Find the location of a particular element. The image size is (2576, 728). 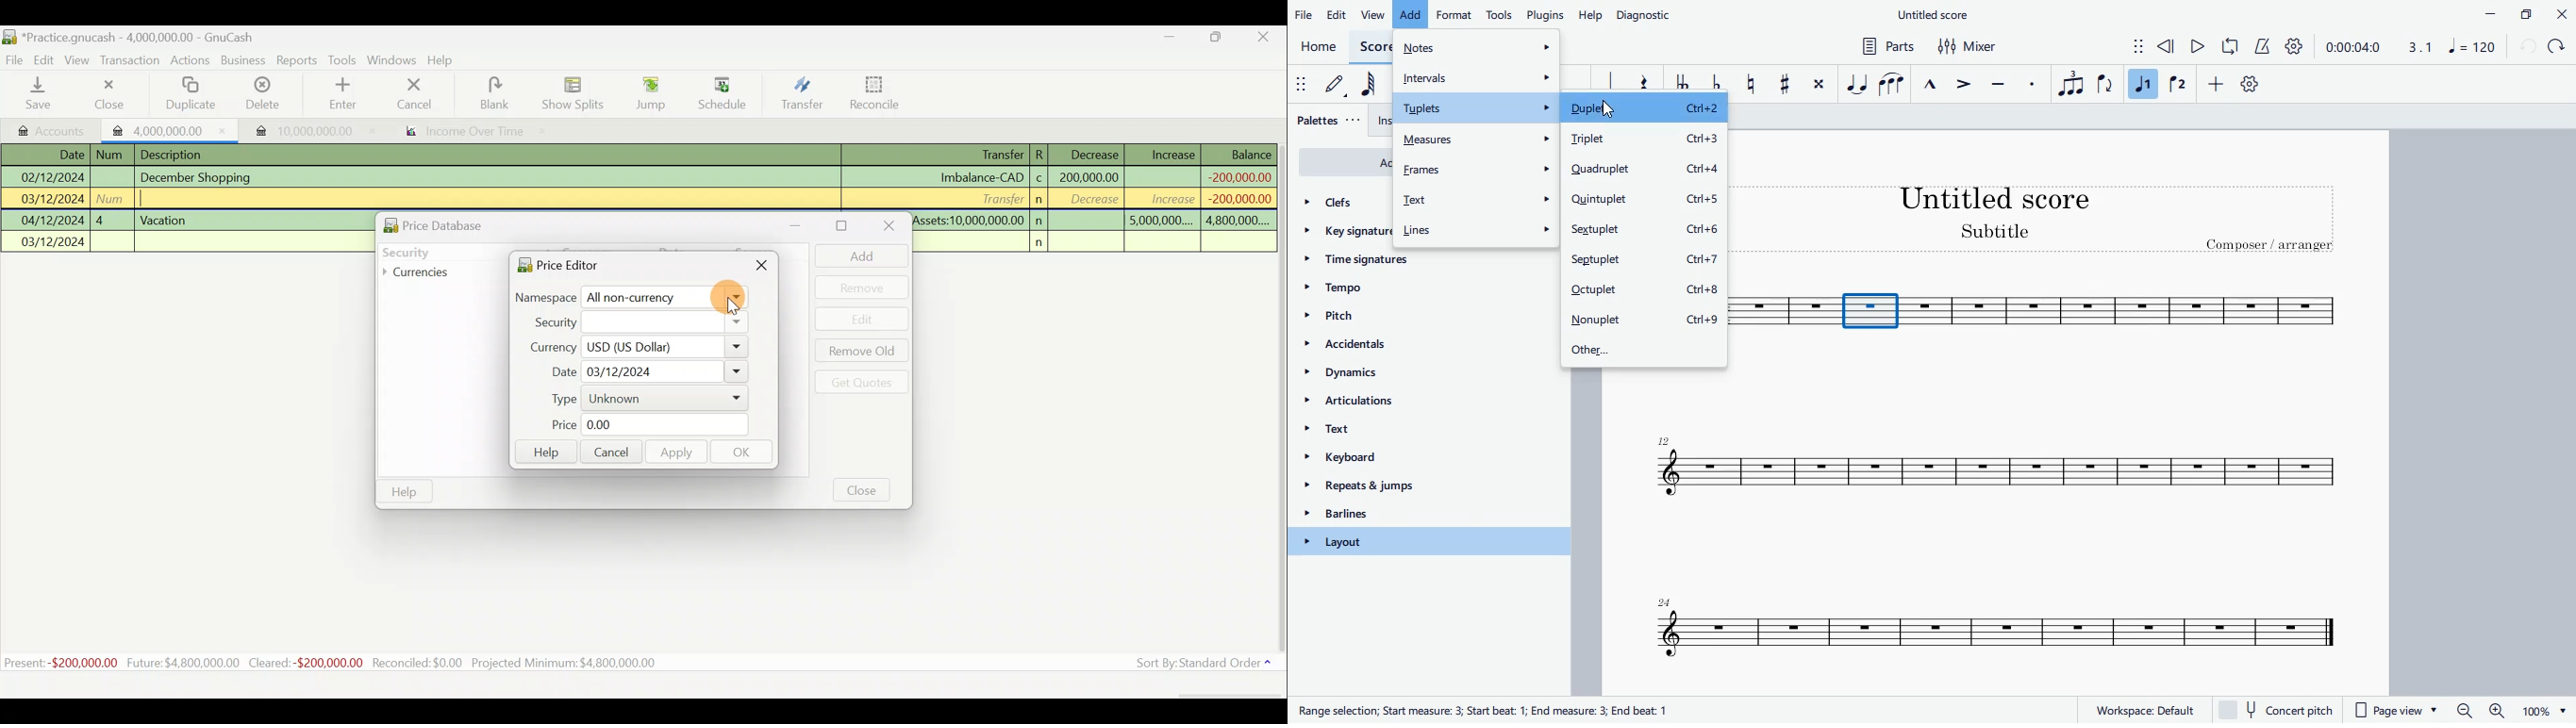

Increase is located at coordinates (1173, 153).